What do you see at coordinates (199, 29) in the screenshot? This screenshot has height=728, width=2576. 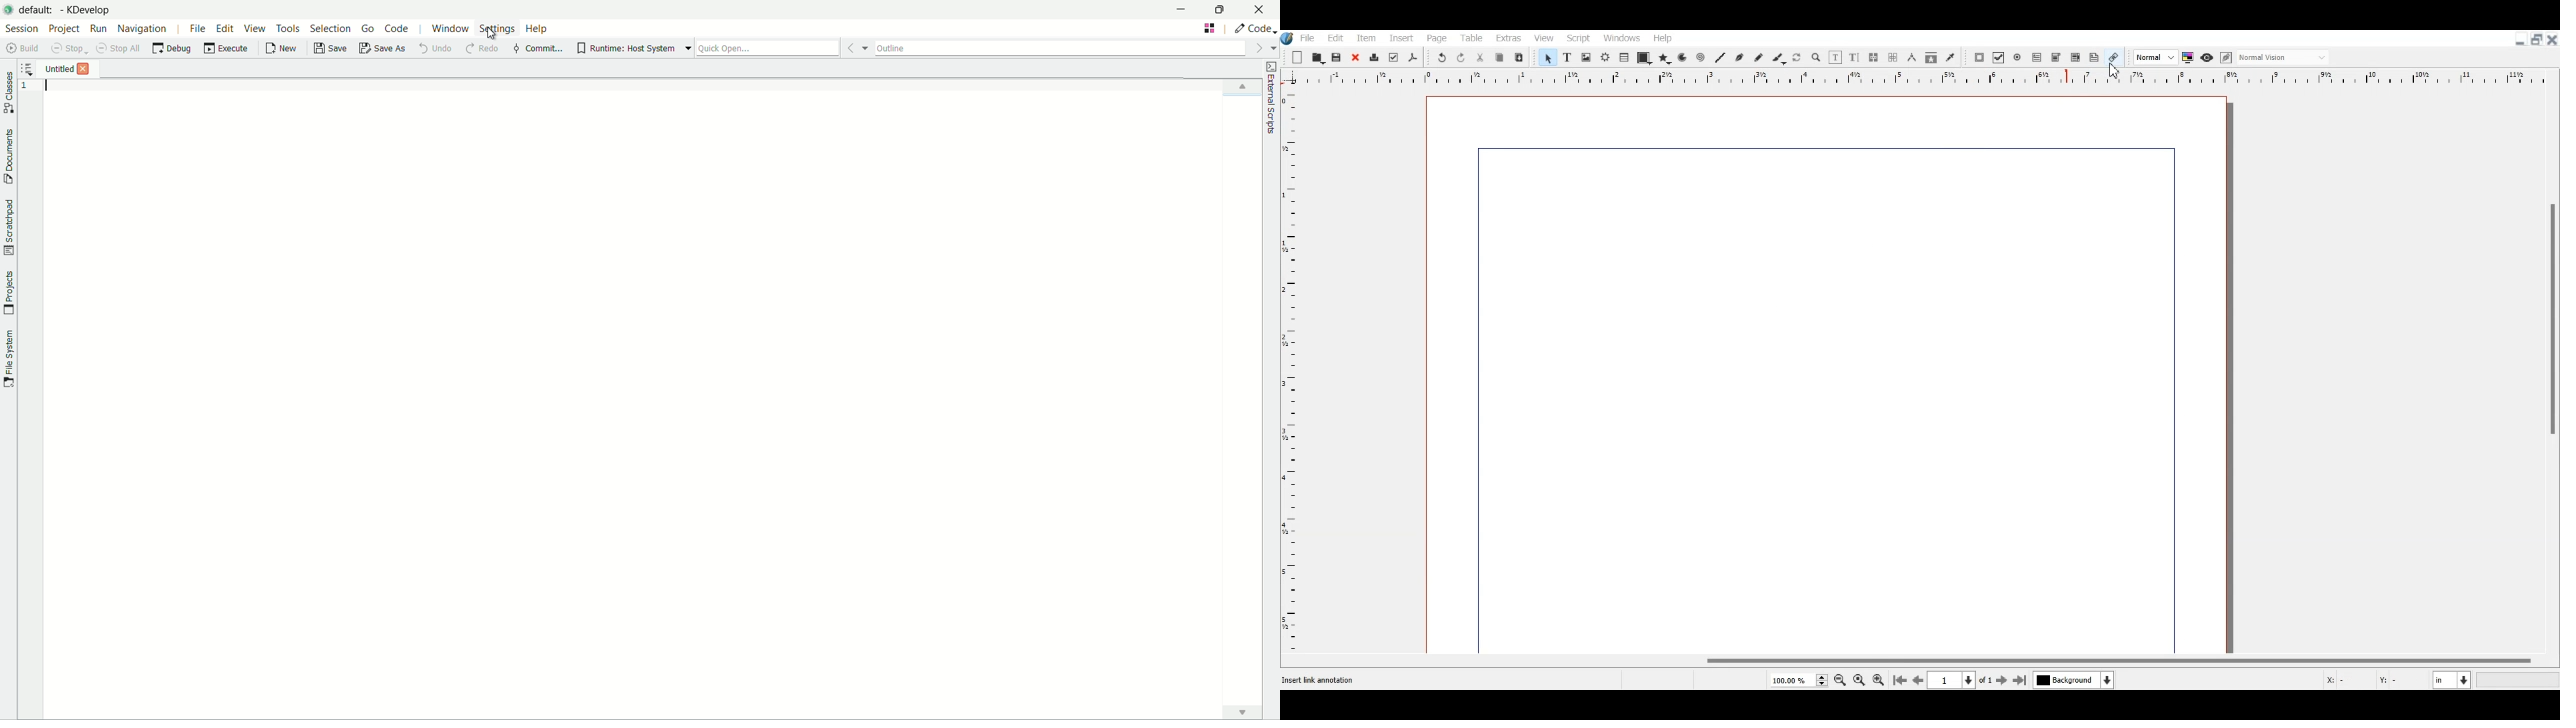 I see `file` at bounding box center [199, 29].